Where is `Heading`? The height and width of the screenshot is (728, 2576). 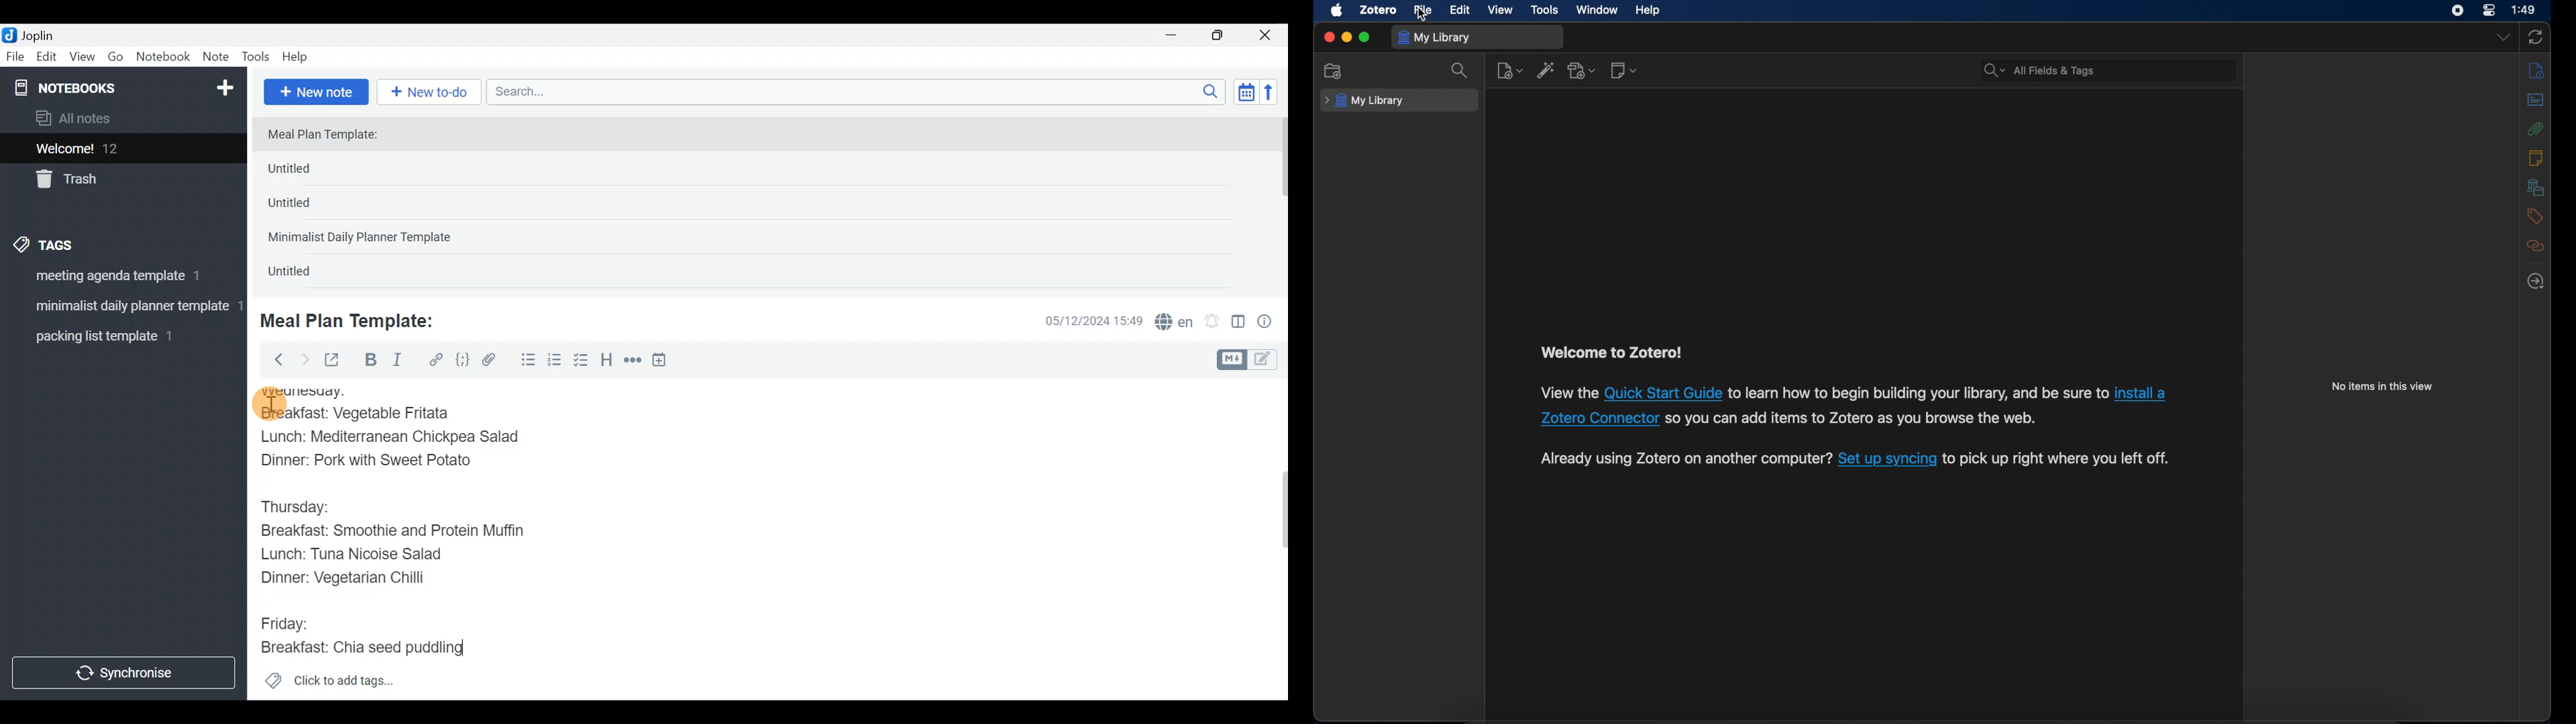 Heading is located at coordinates (607, 362).